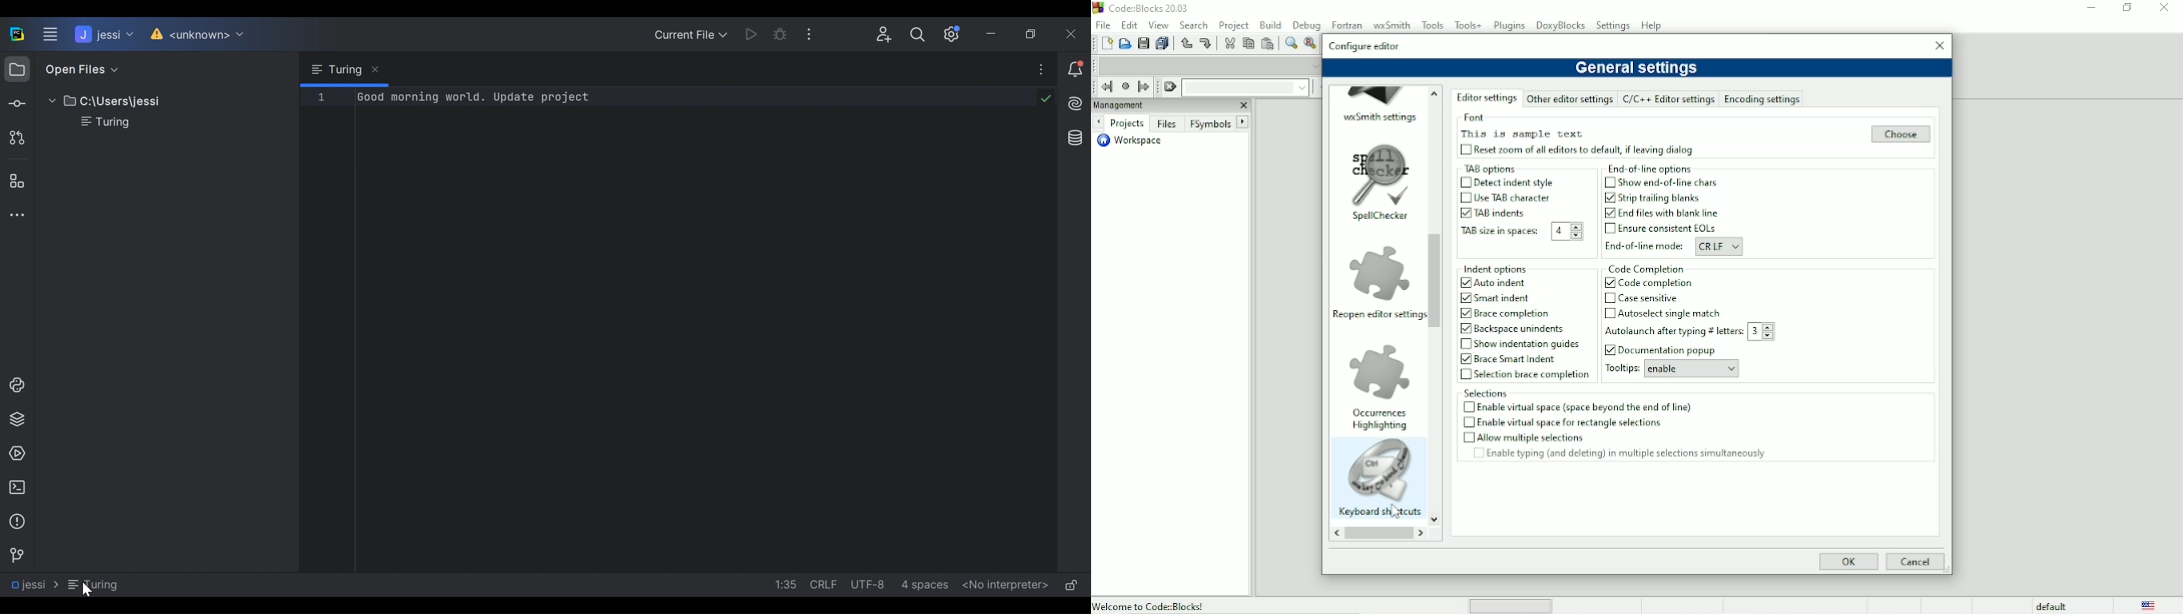  I want to click on Configure editor, so click(1365, 44).